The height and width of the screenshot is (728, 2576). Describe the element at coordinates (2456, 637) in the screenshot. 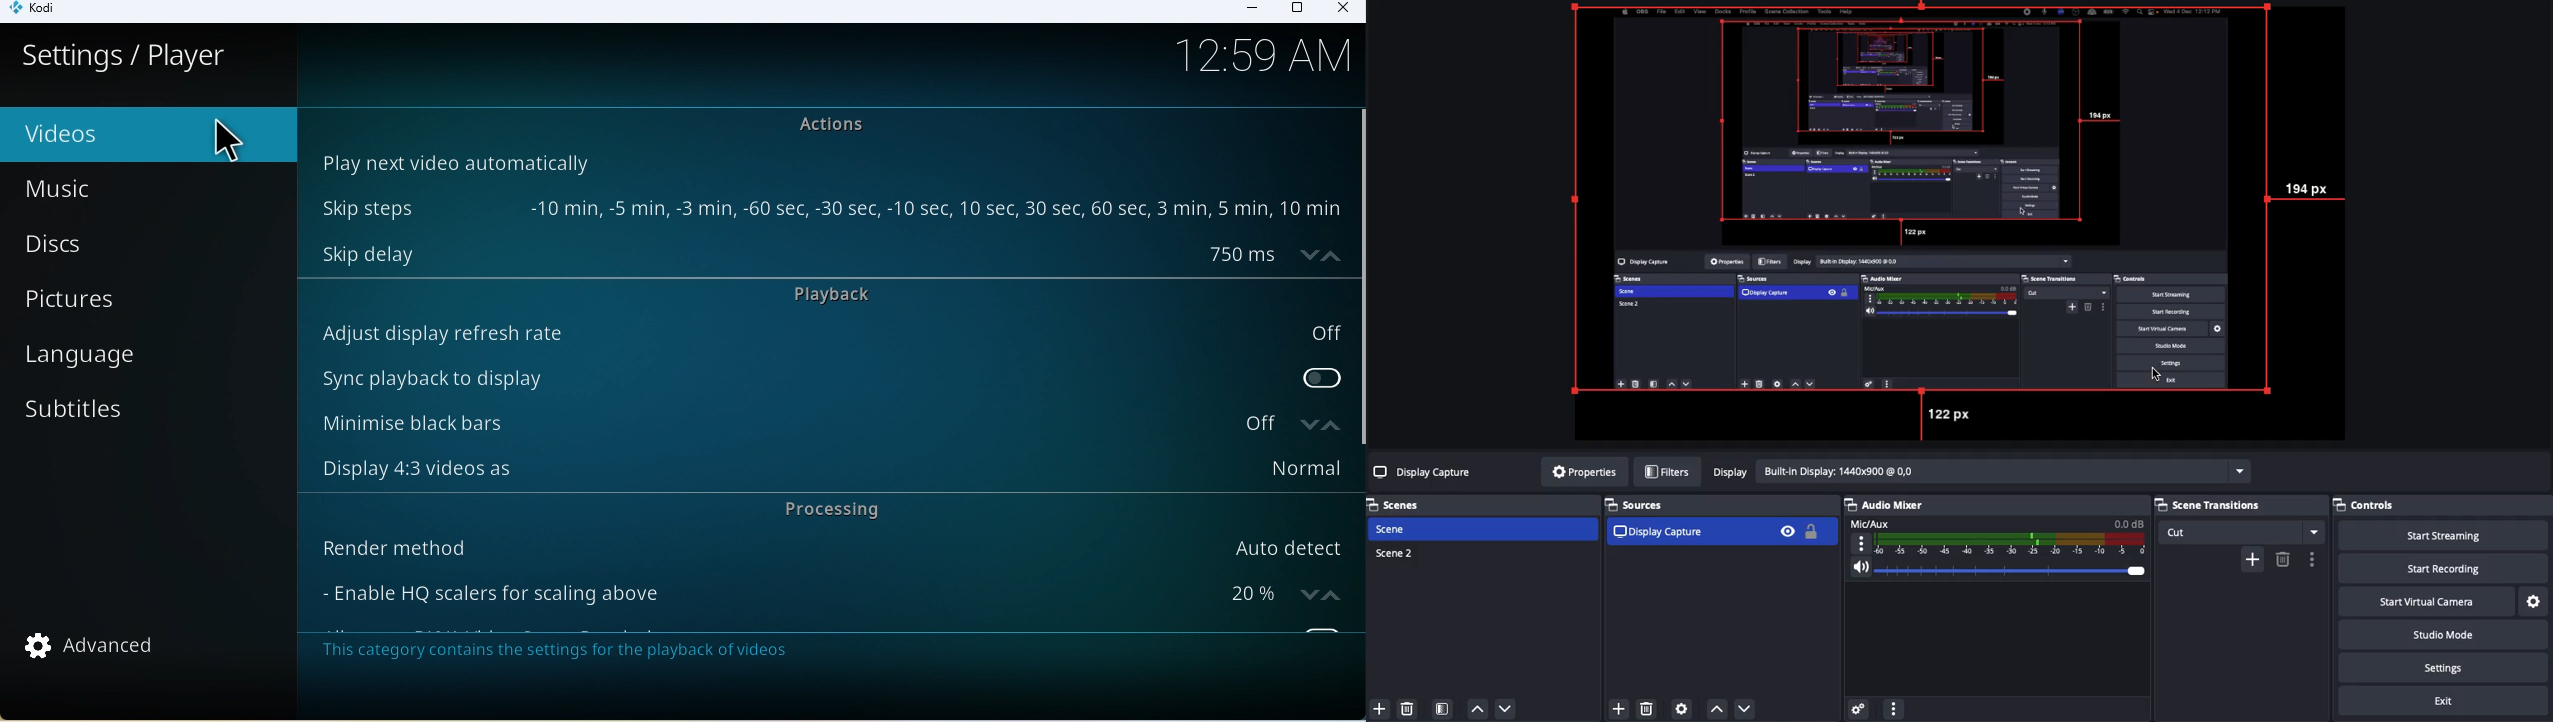

I see `Studio mode` at that location.